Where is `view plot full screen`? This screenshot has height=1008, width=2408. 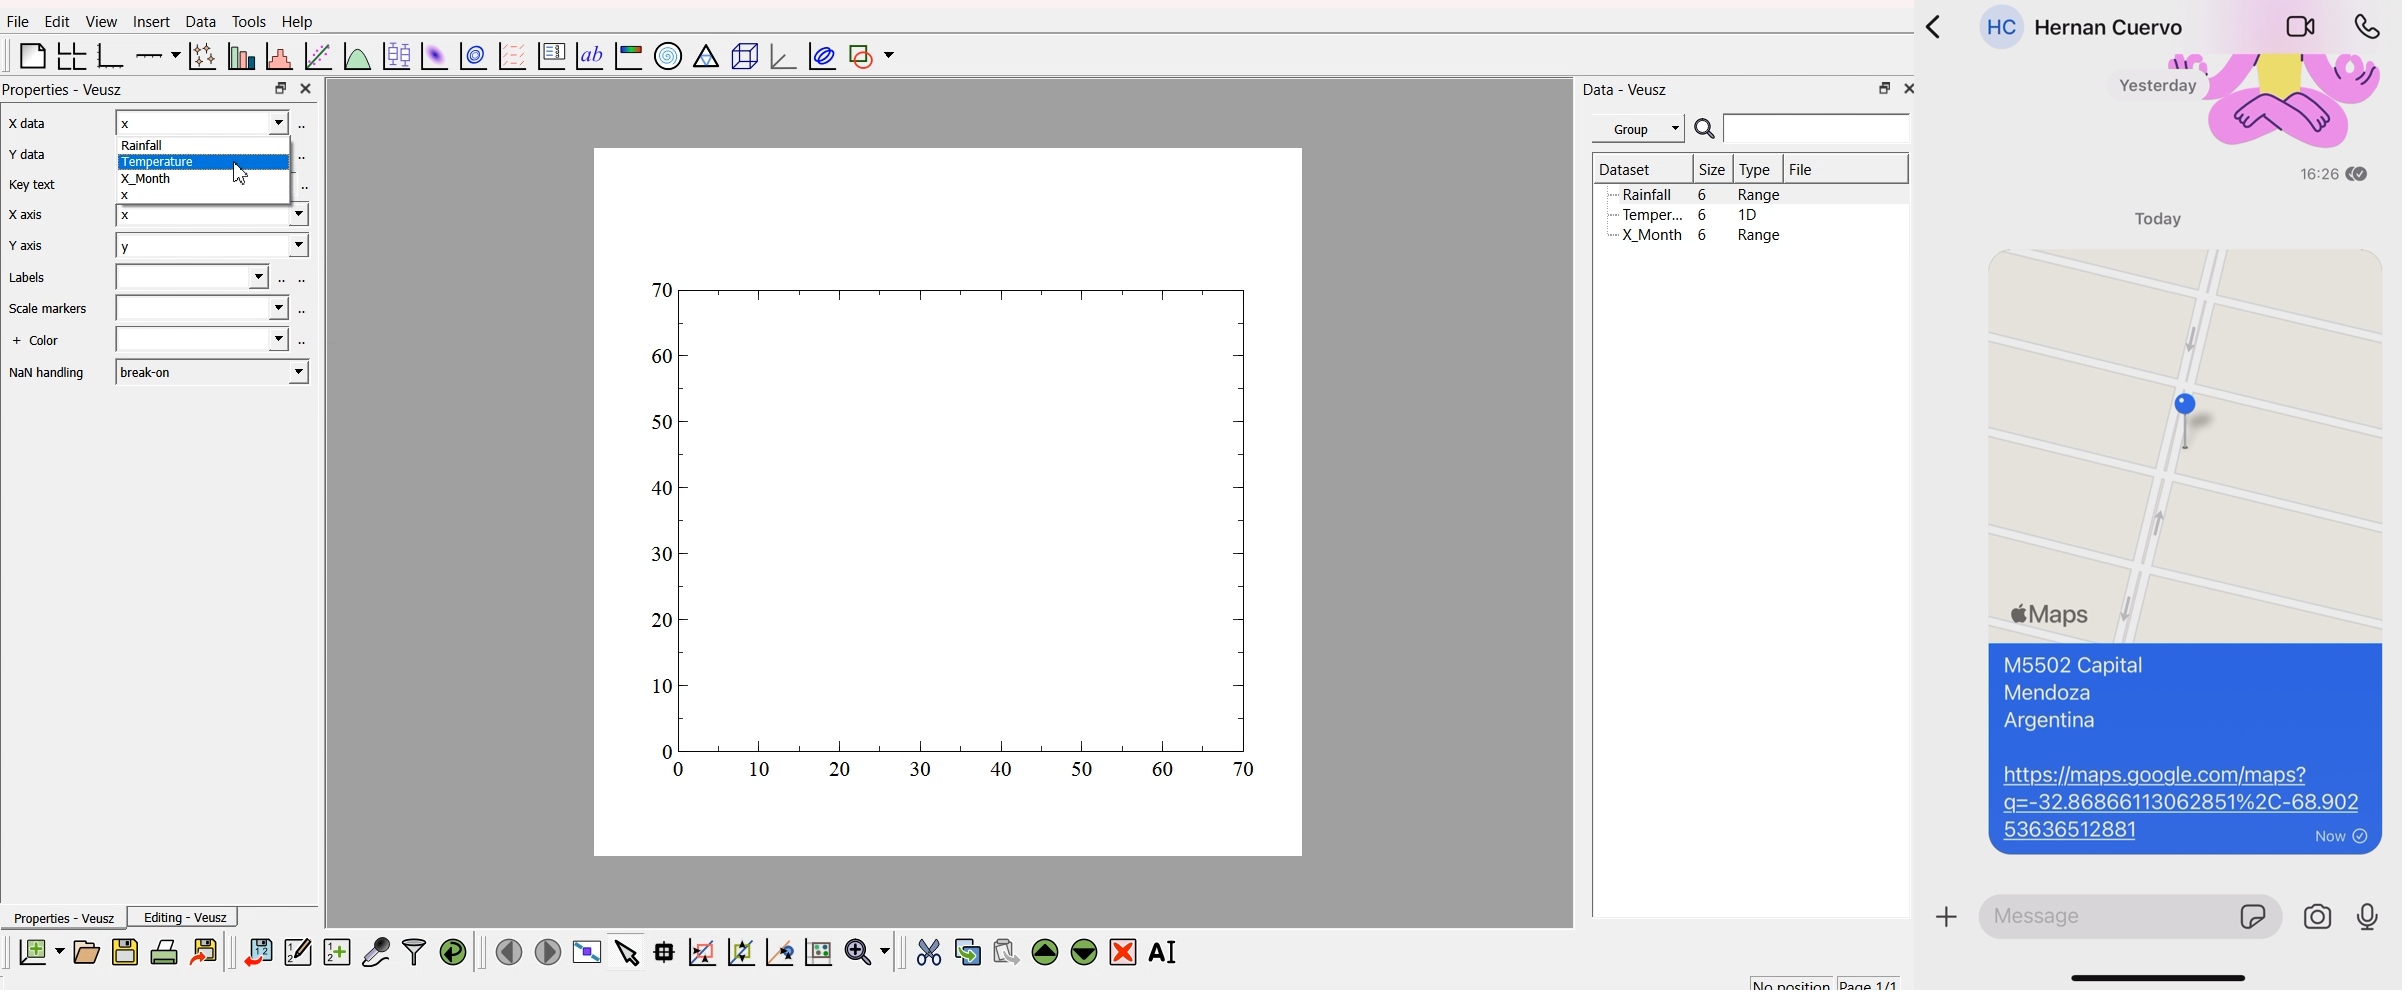
view plot full screen is located at coordinates (587, 952).